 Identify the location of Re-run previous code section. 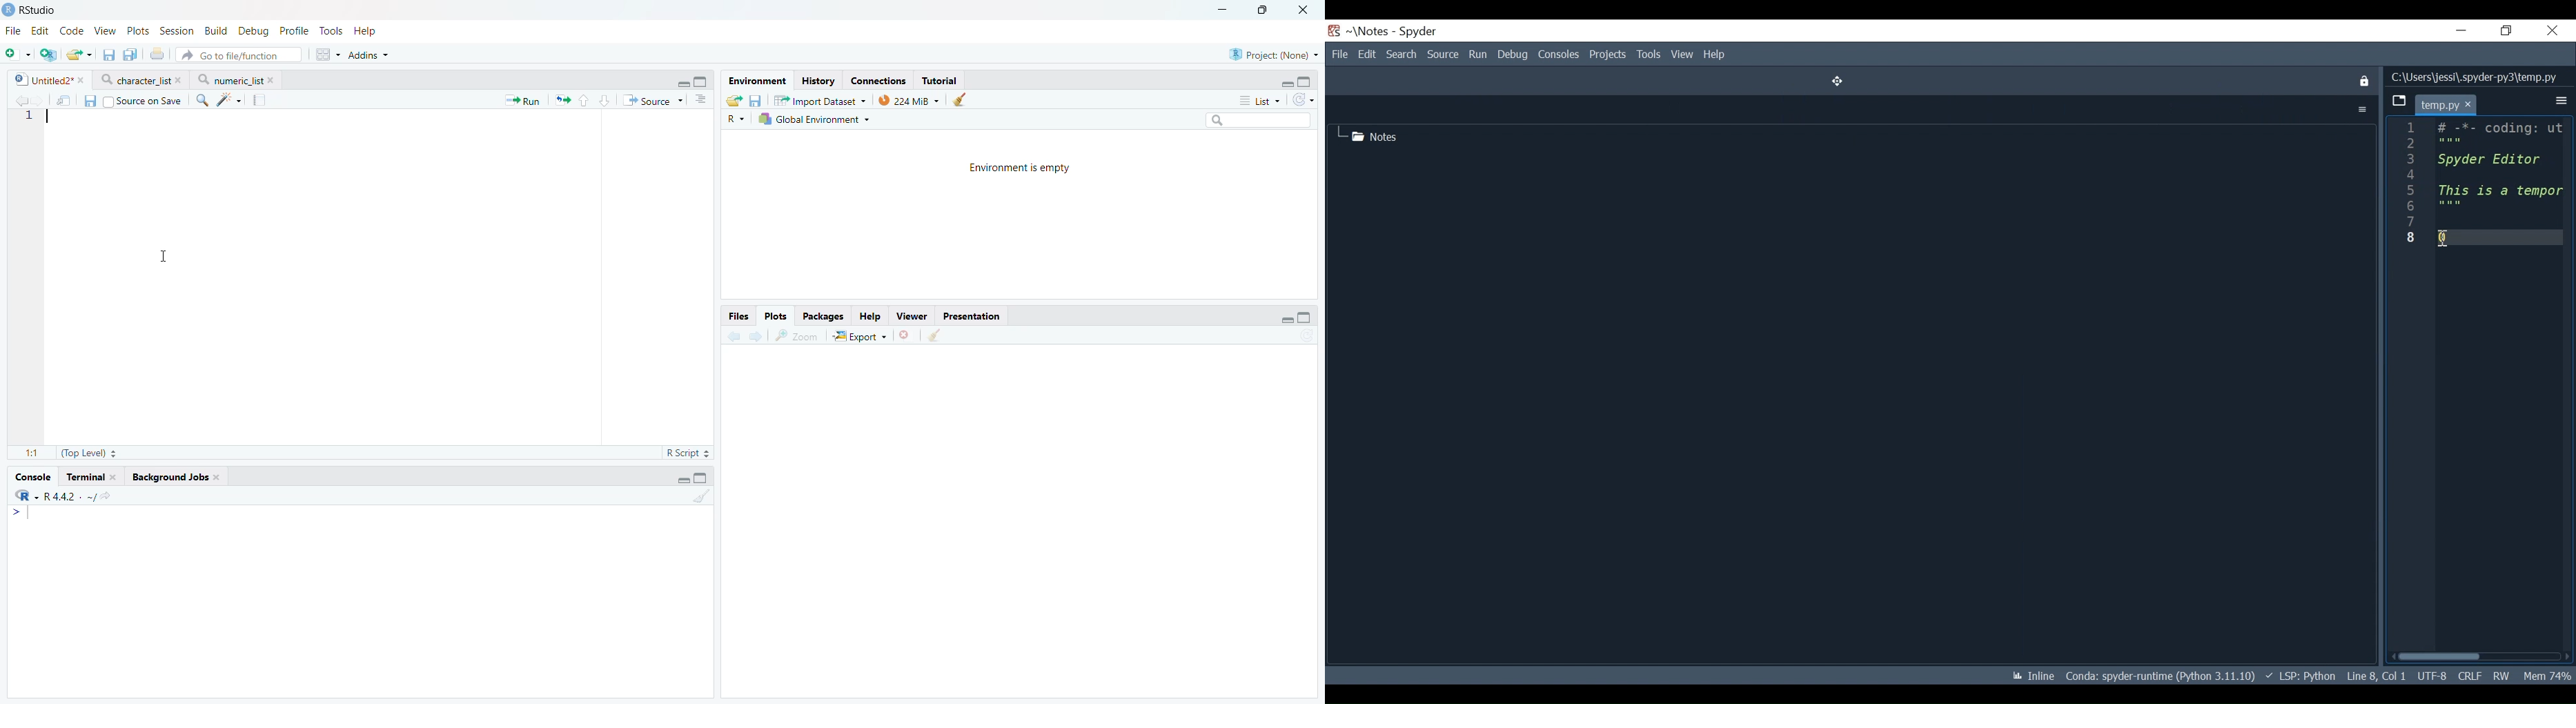
(564, 101).